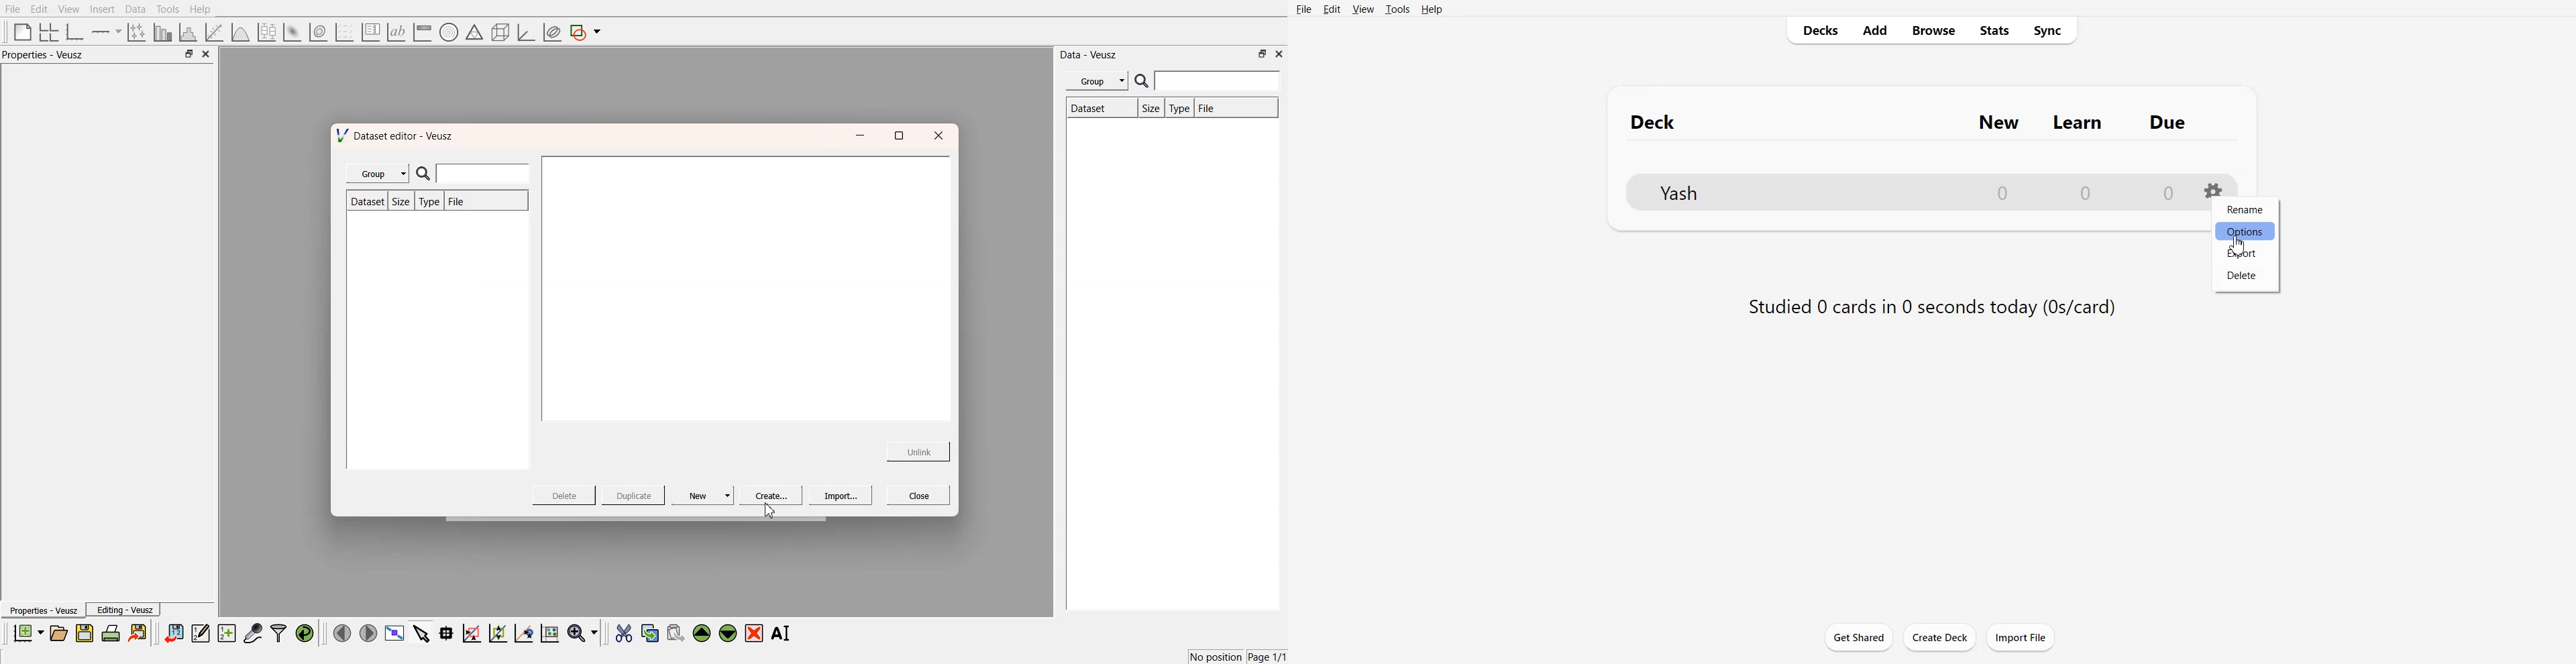 This screenshot has width=2576, height=672. Describe the element at coordinates (2245, 209) in the screenshot. I see `Rename` at that location.